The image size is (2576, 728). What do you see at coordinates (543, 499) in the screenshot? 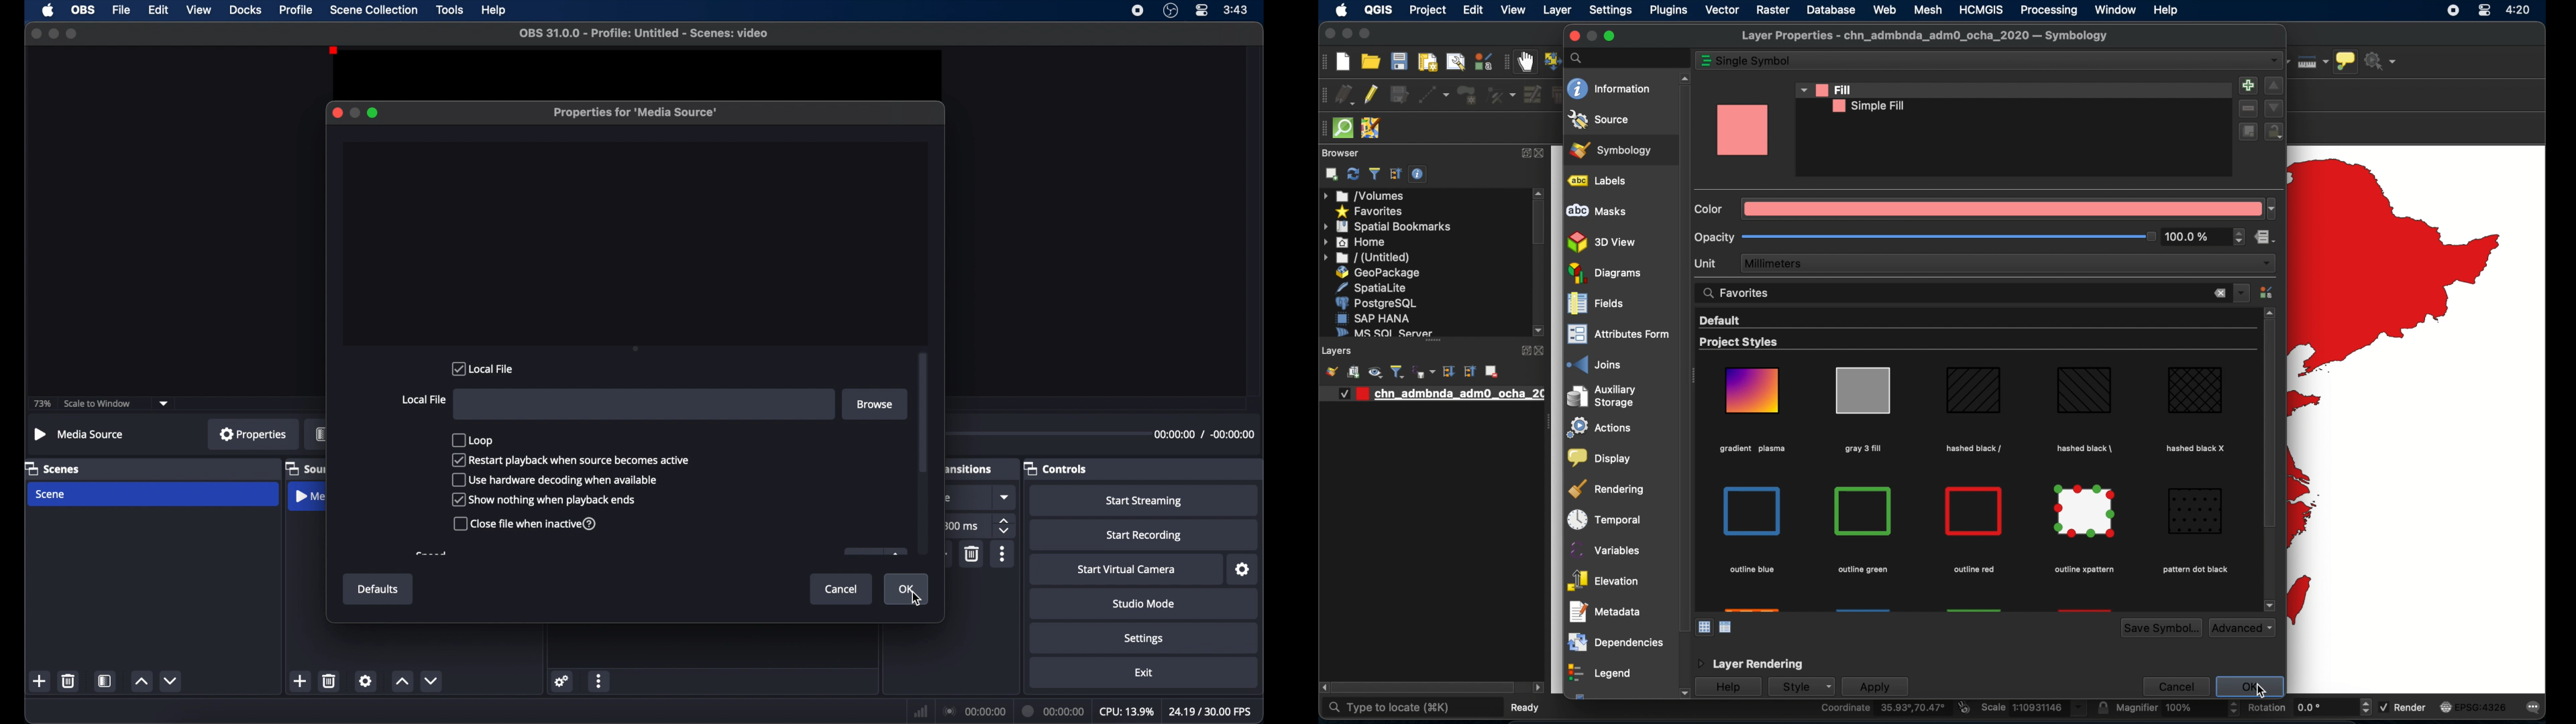
I see `show nothing when playback ends` at bounding box center [543, 499].